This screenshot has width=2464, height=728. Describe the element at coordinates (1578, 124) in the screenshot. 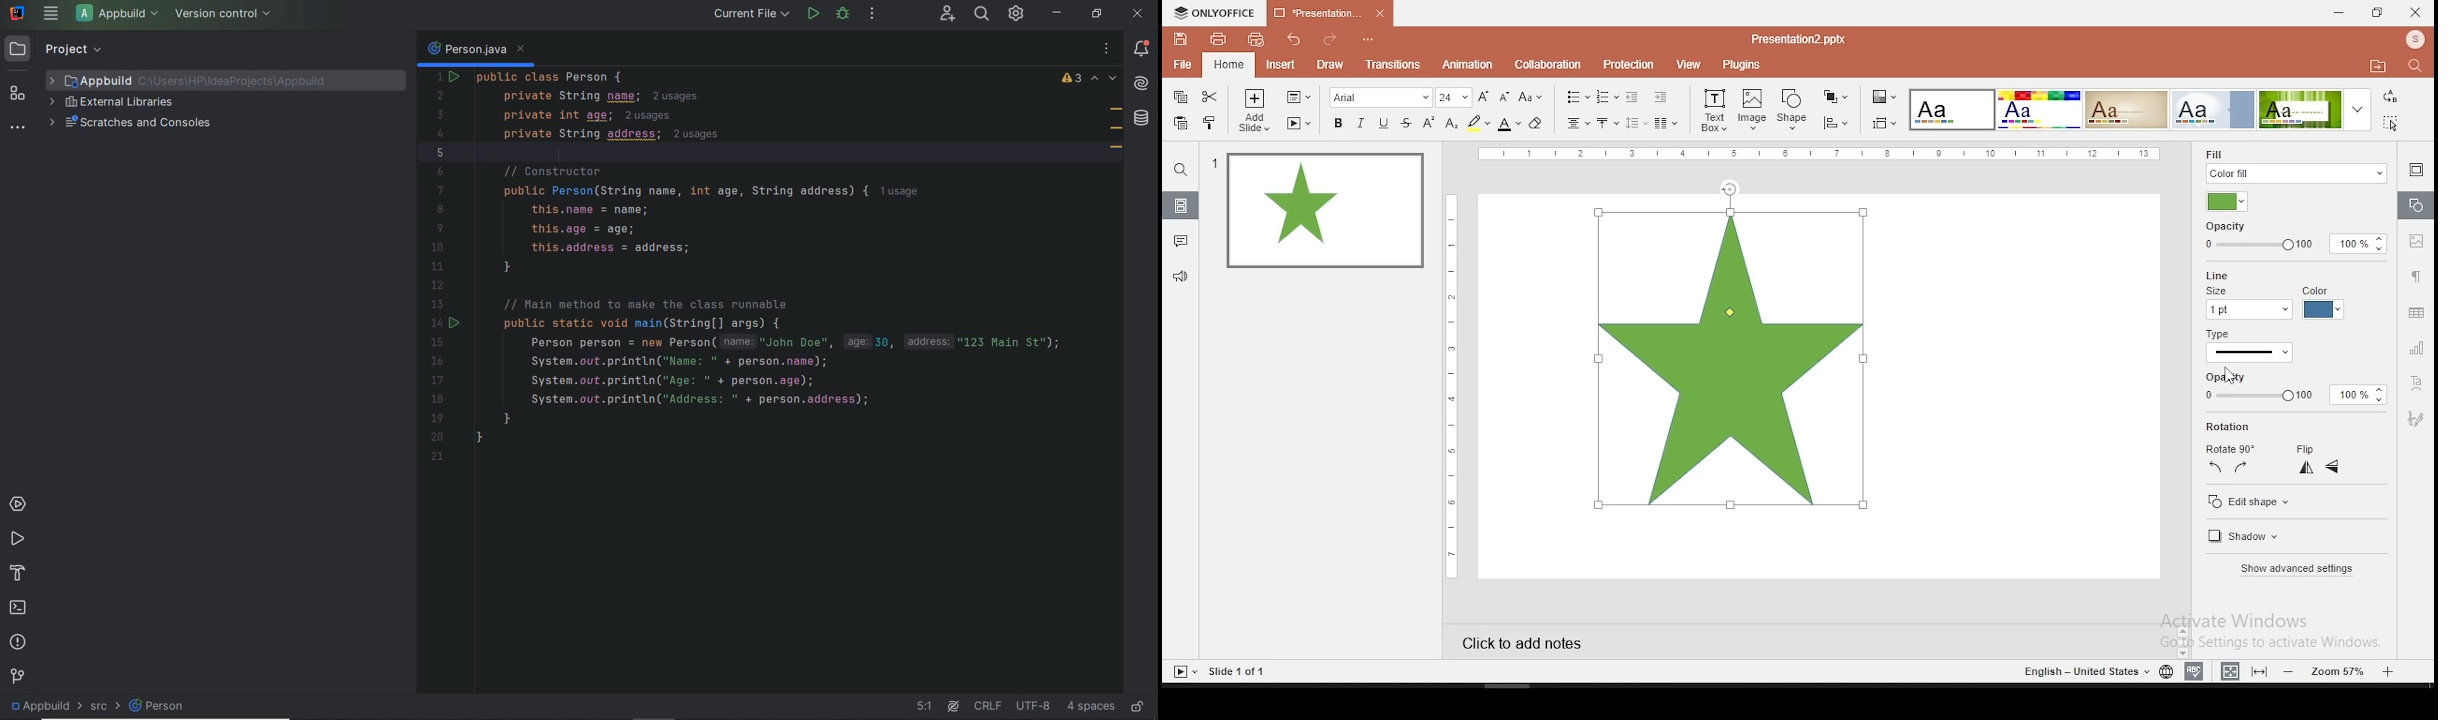

I see `horizontal alignment` at that location.